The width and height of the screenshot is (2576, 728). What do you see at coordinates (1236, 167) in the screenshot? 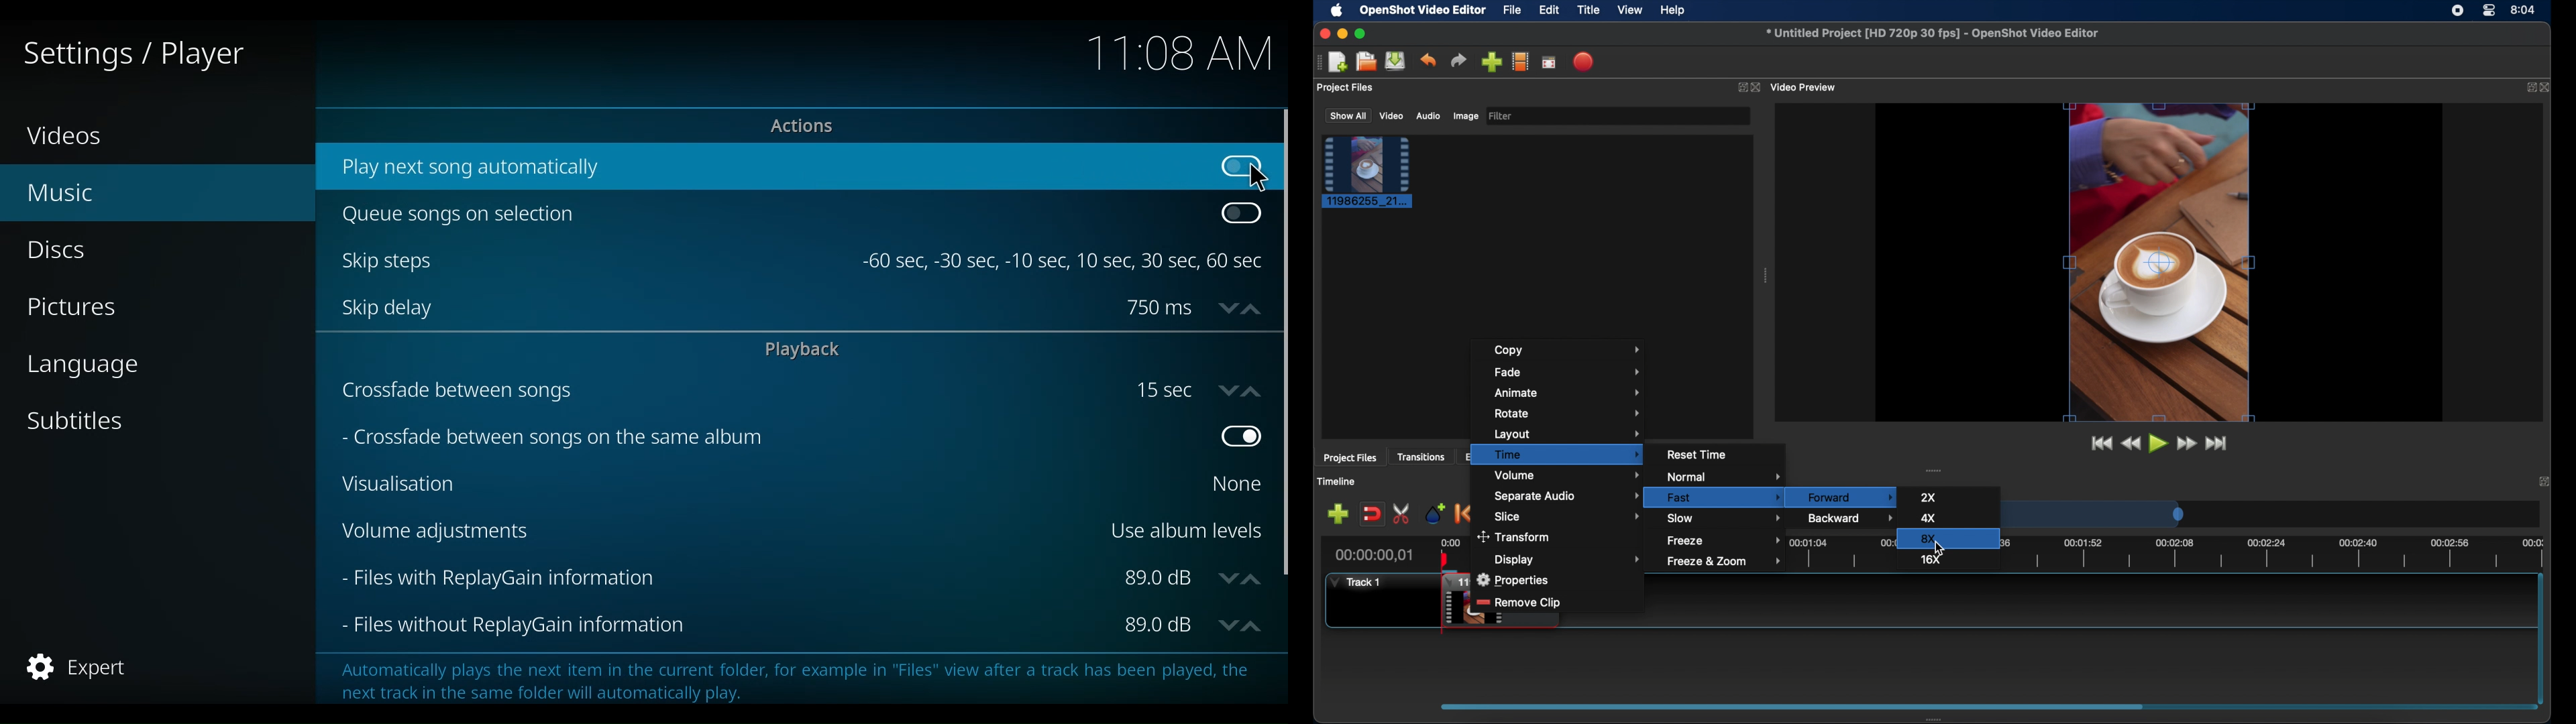
I see `Toggle on/off play next song automtically` at bounding box center [1236, 167].